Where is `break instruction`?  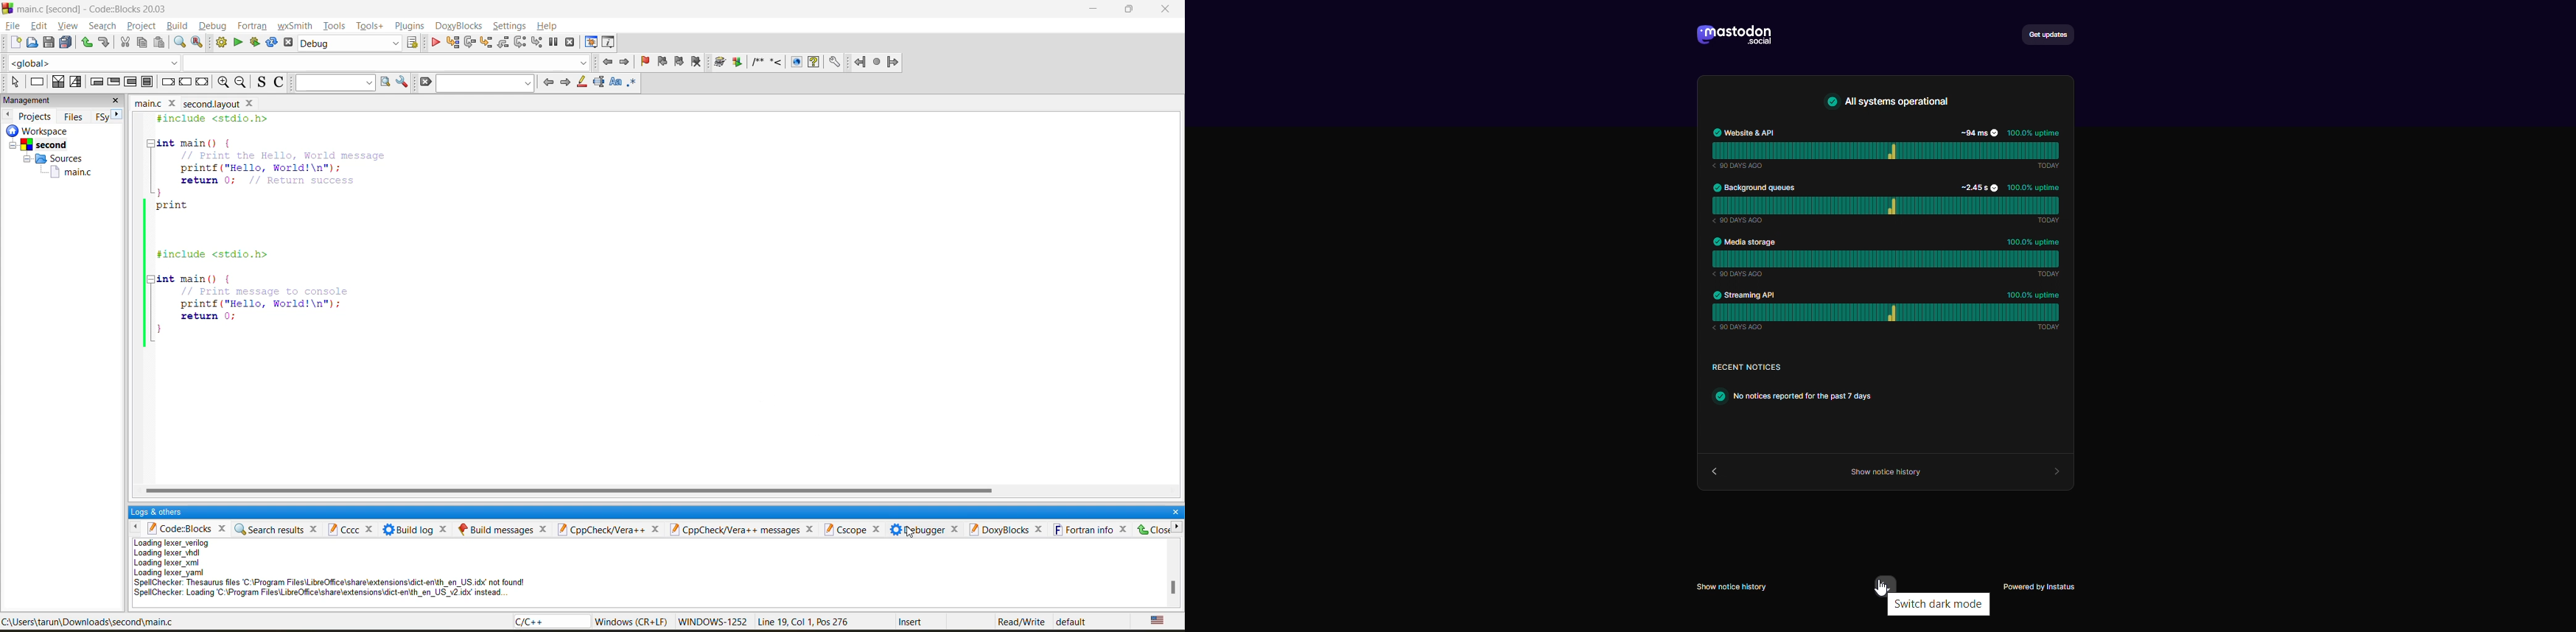 break instruction is located at coordinates (165, 82).